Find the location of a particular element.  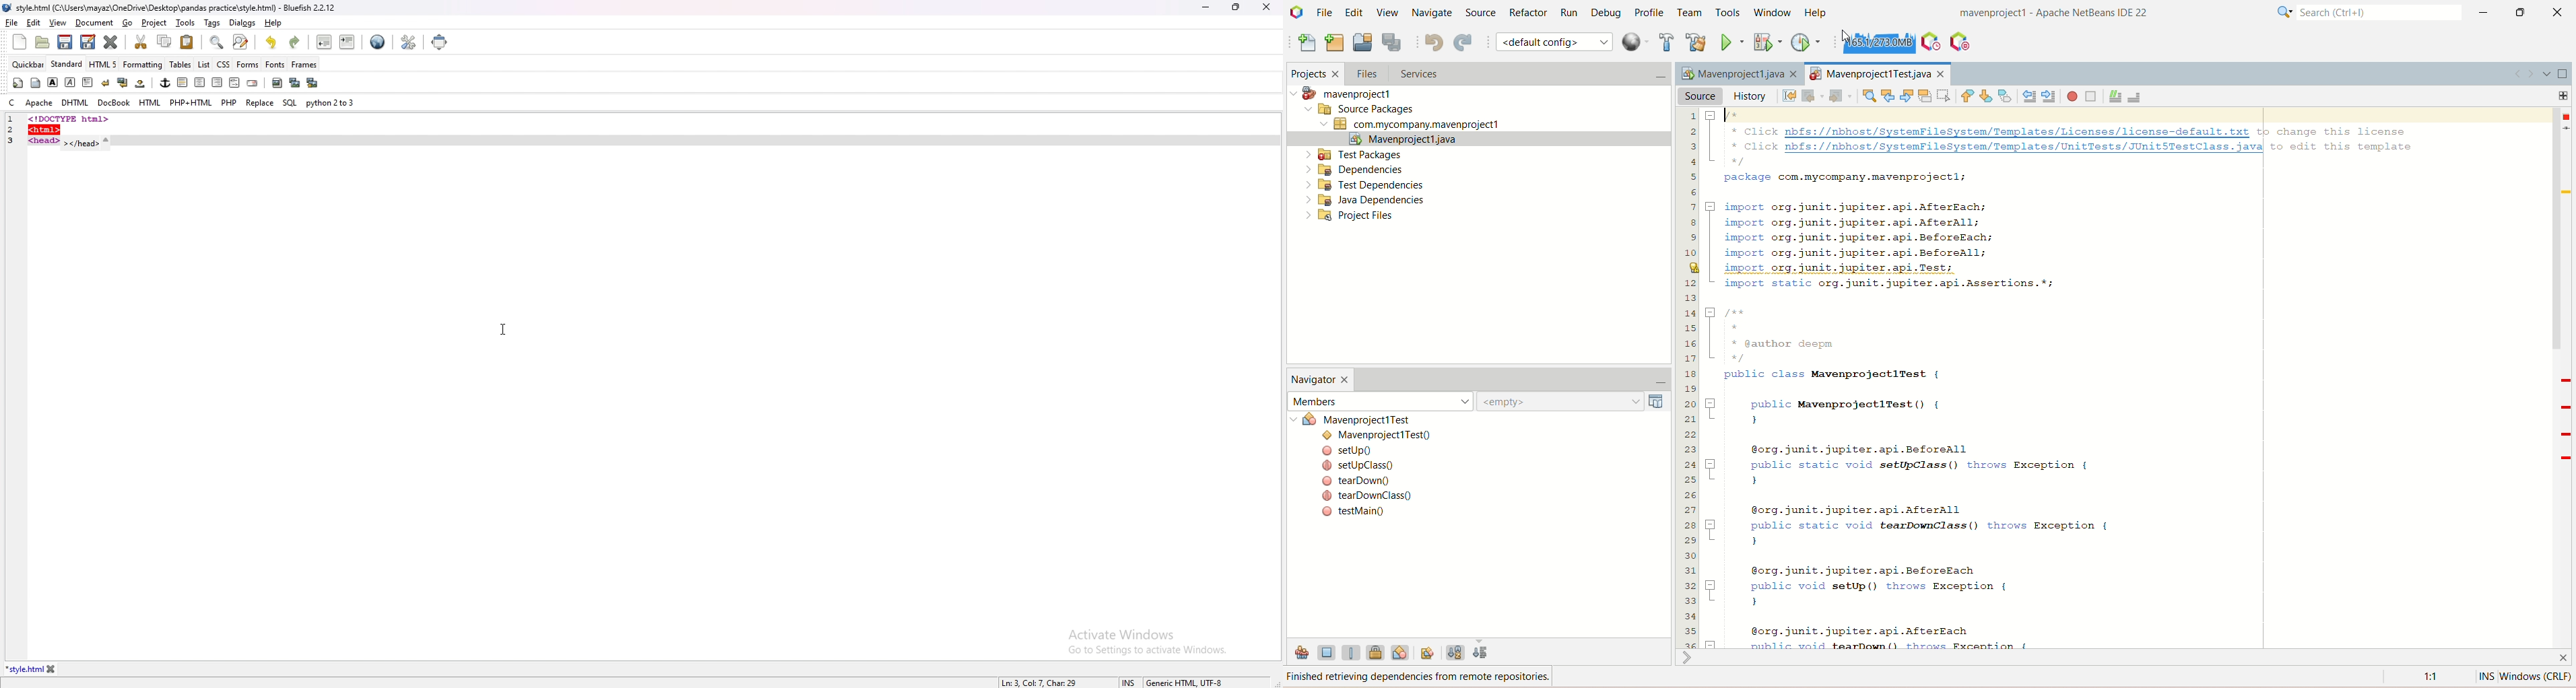

sort by name is located at coordinates (1455, 650).